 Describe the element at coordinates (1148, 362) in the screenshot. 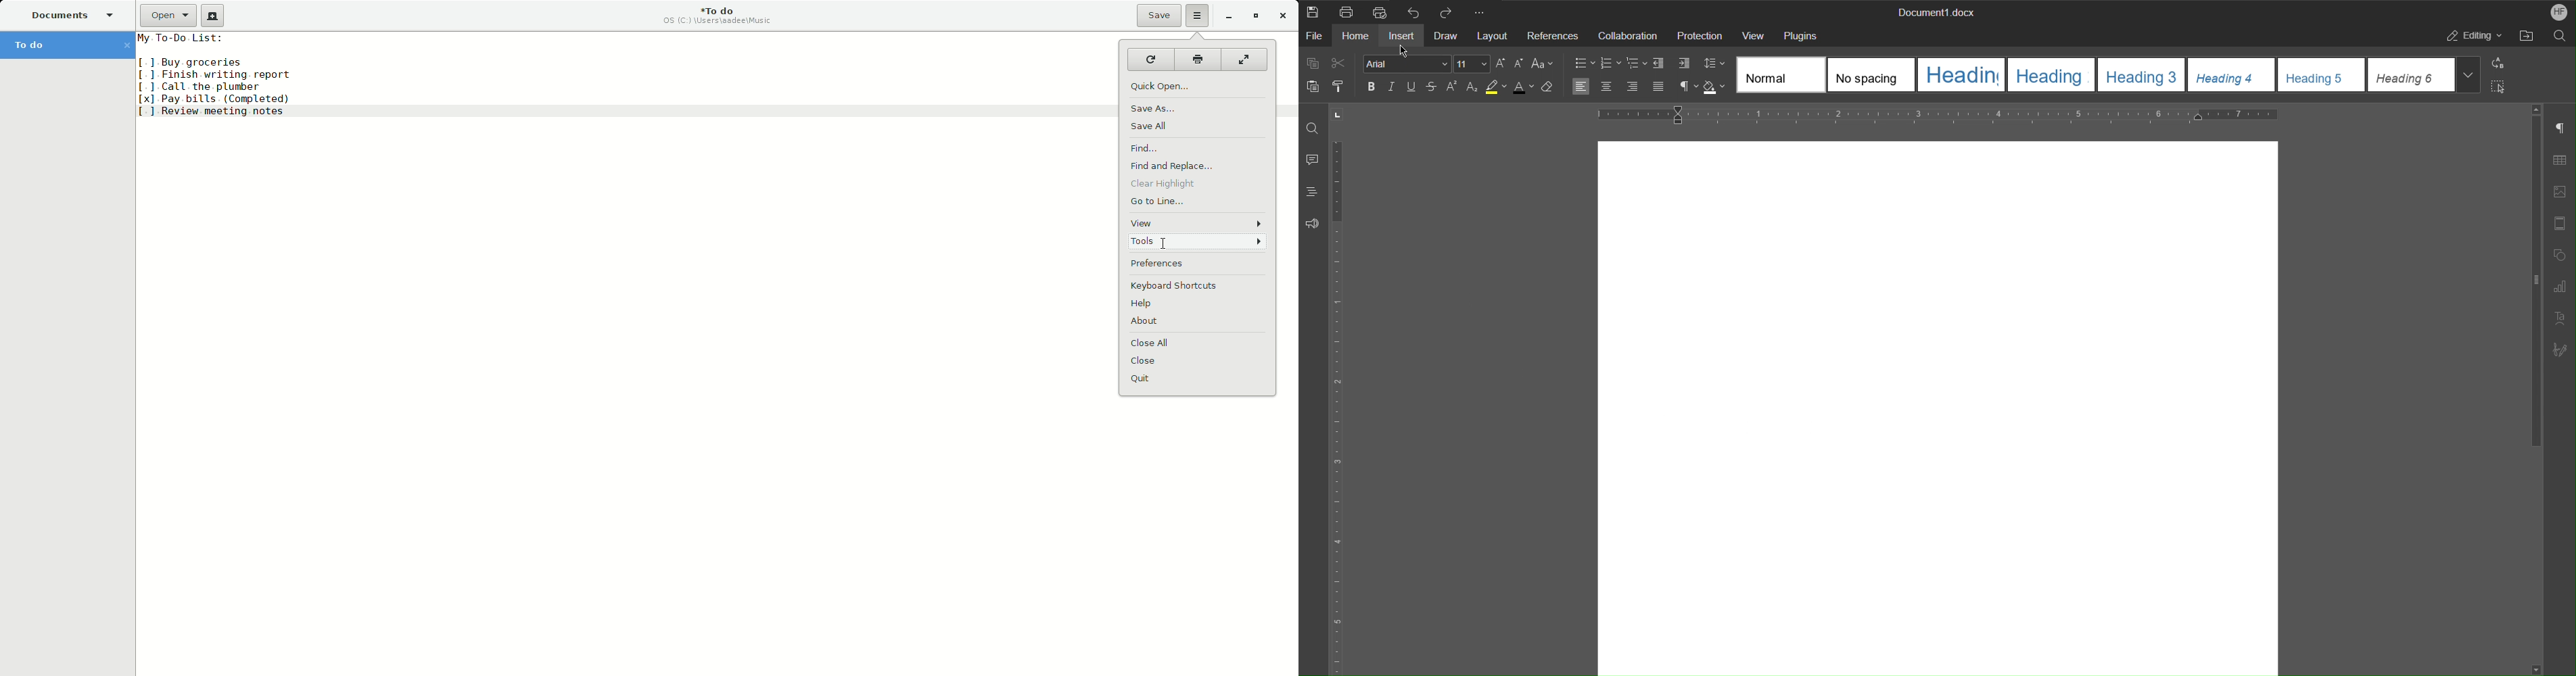

I see `Close` at that location.